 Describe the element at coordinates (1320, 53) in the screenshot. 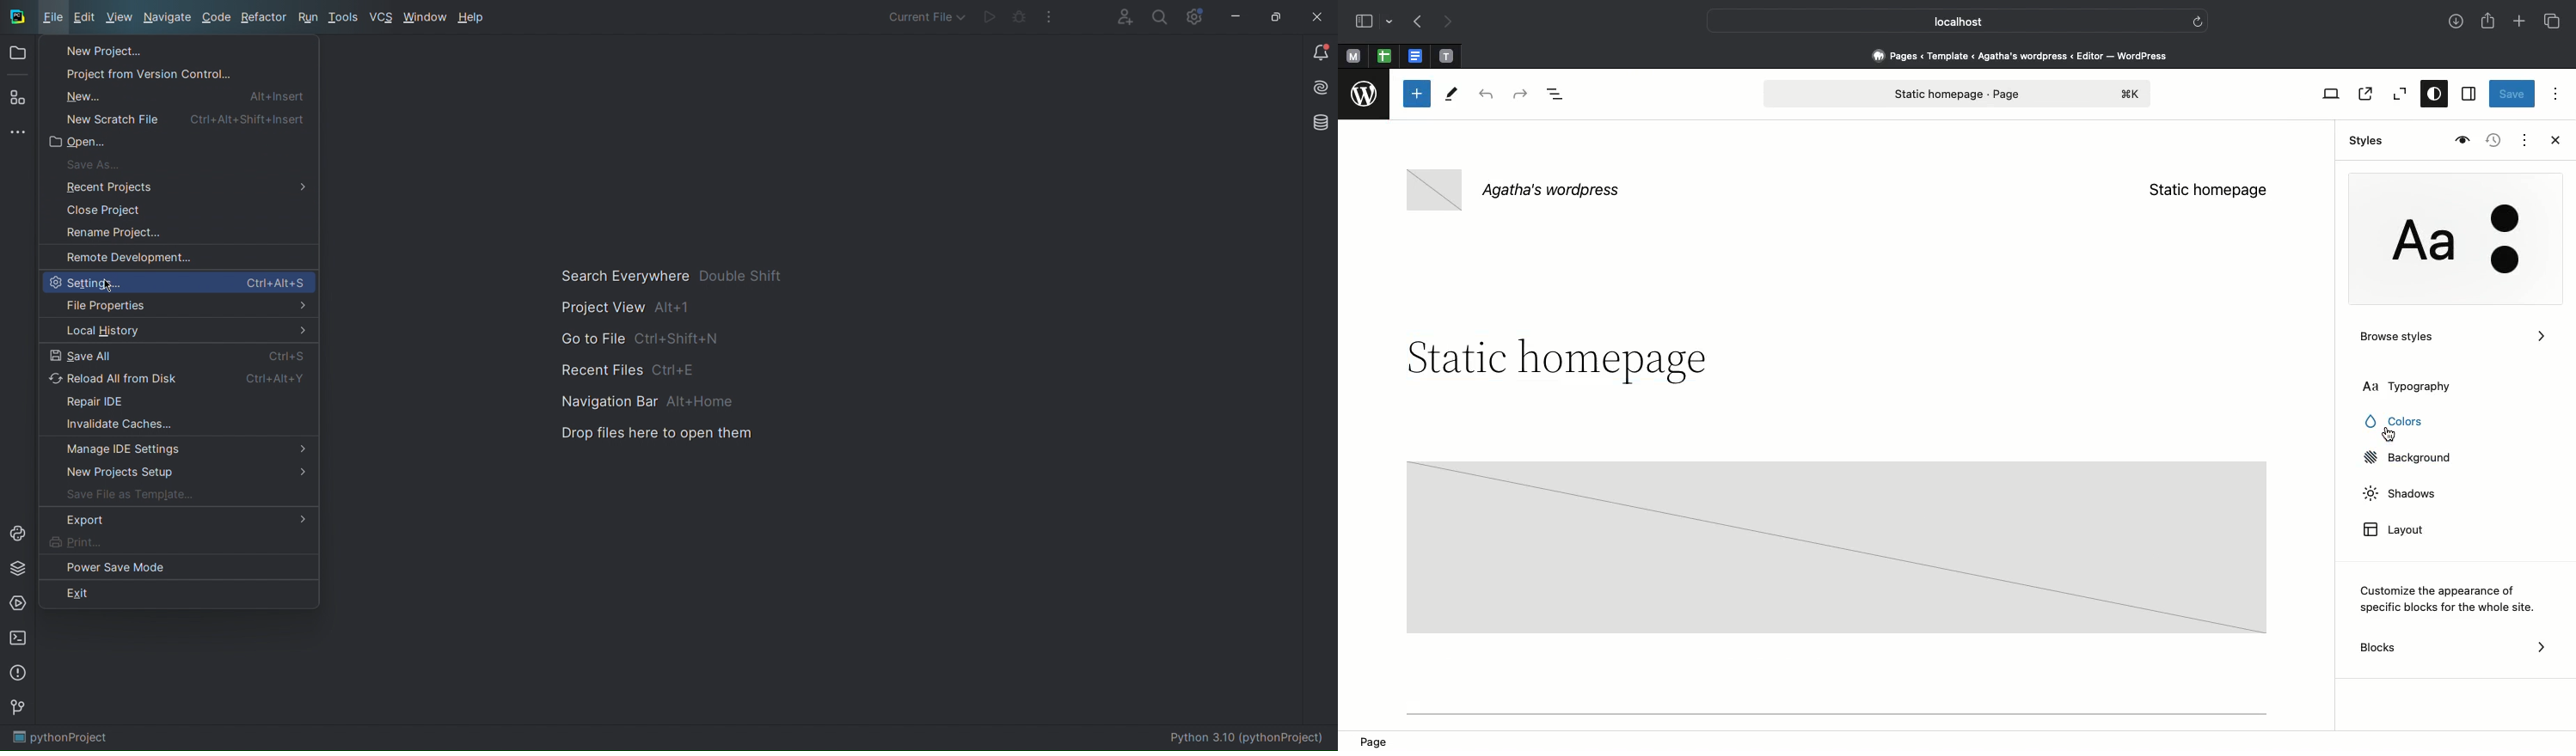

I see `Notifications` at that location.